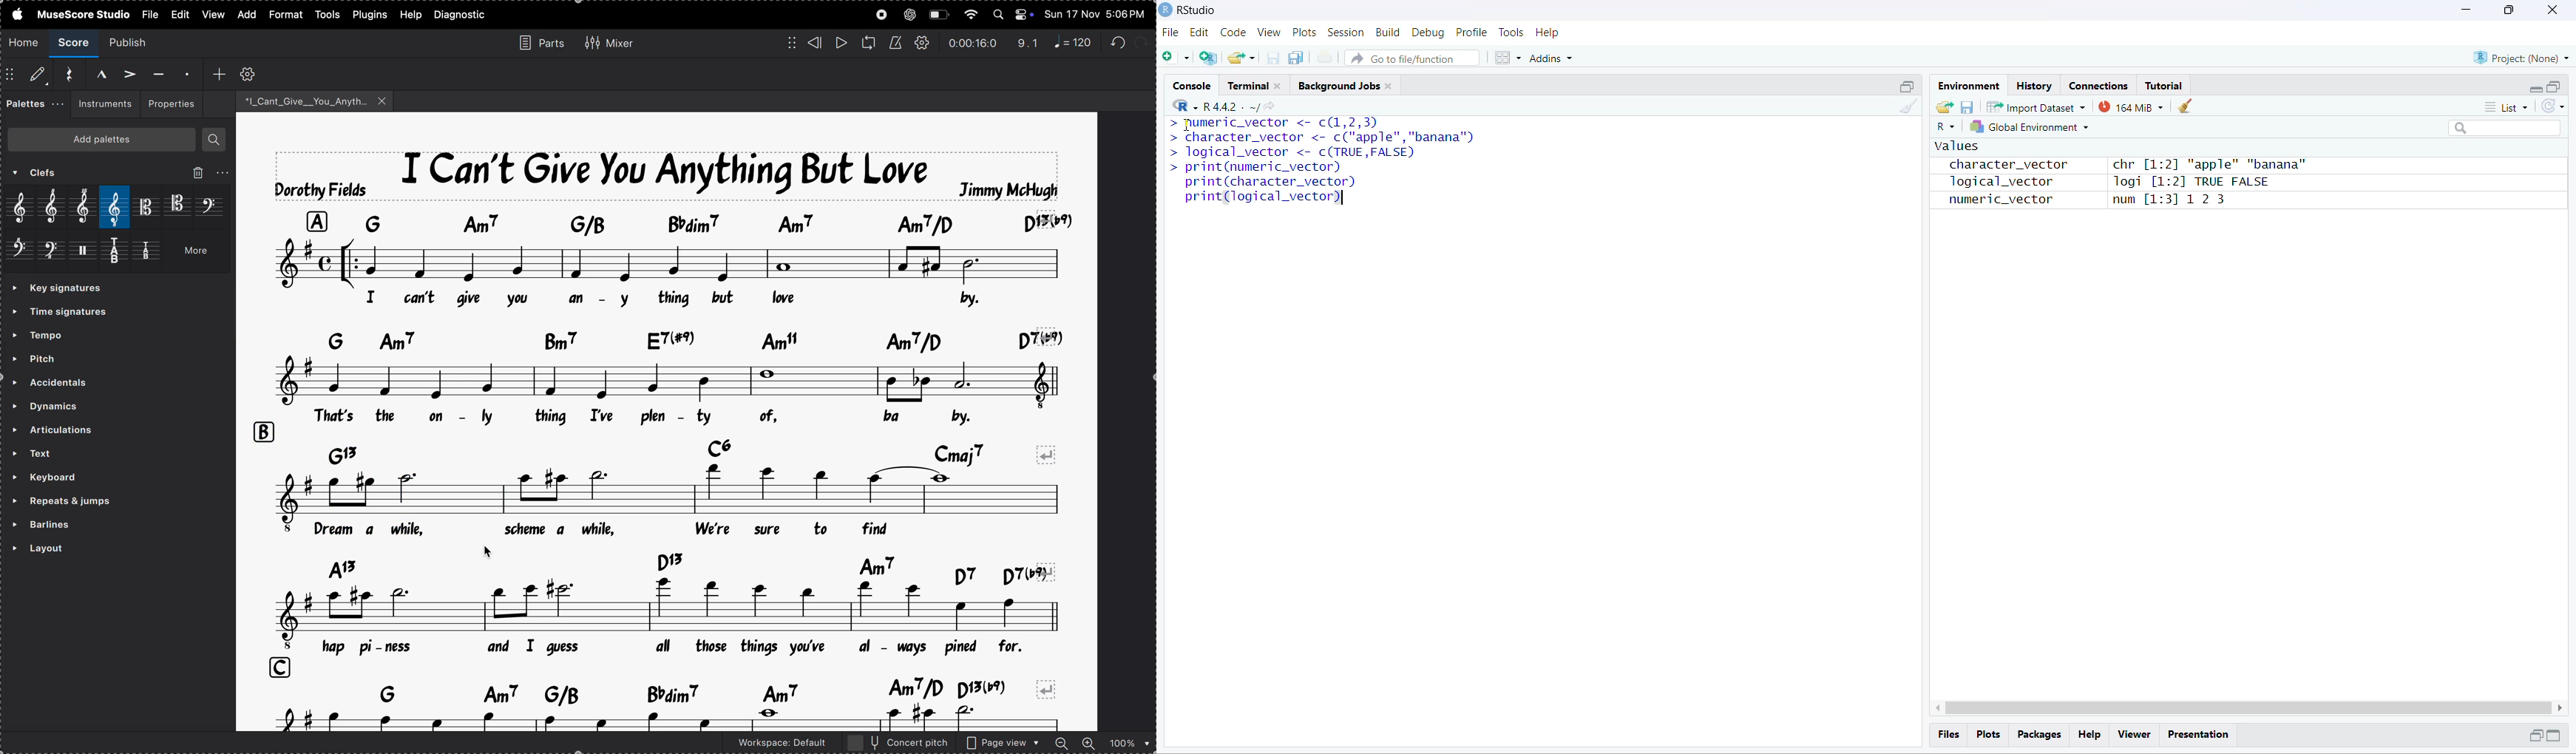 The height and width of the screenshot is (756, 2576). I want to click on numeric_vector, so click(1992, 200).